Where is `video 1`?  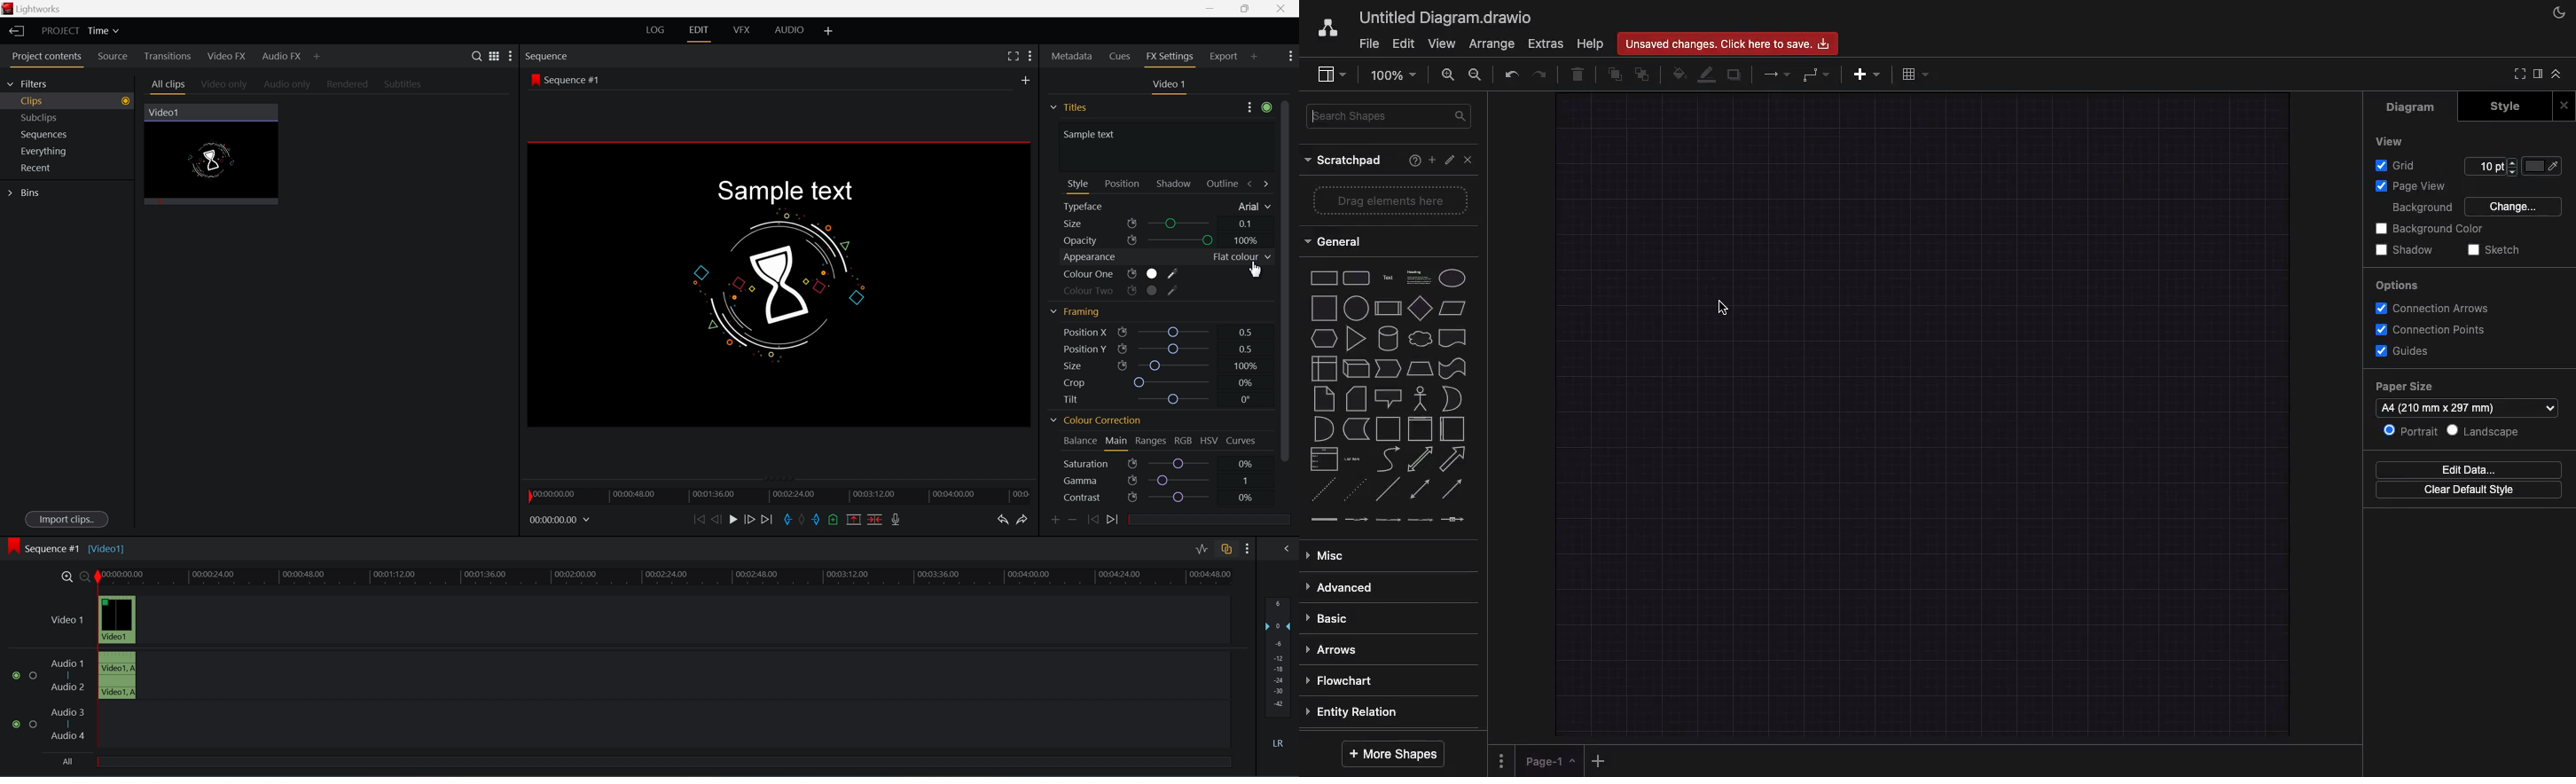 video 1 is located at coordinates (1171, 84).